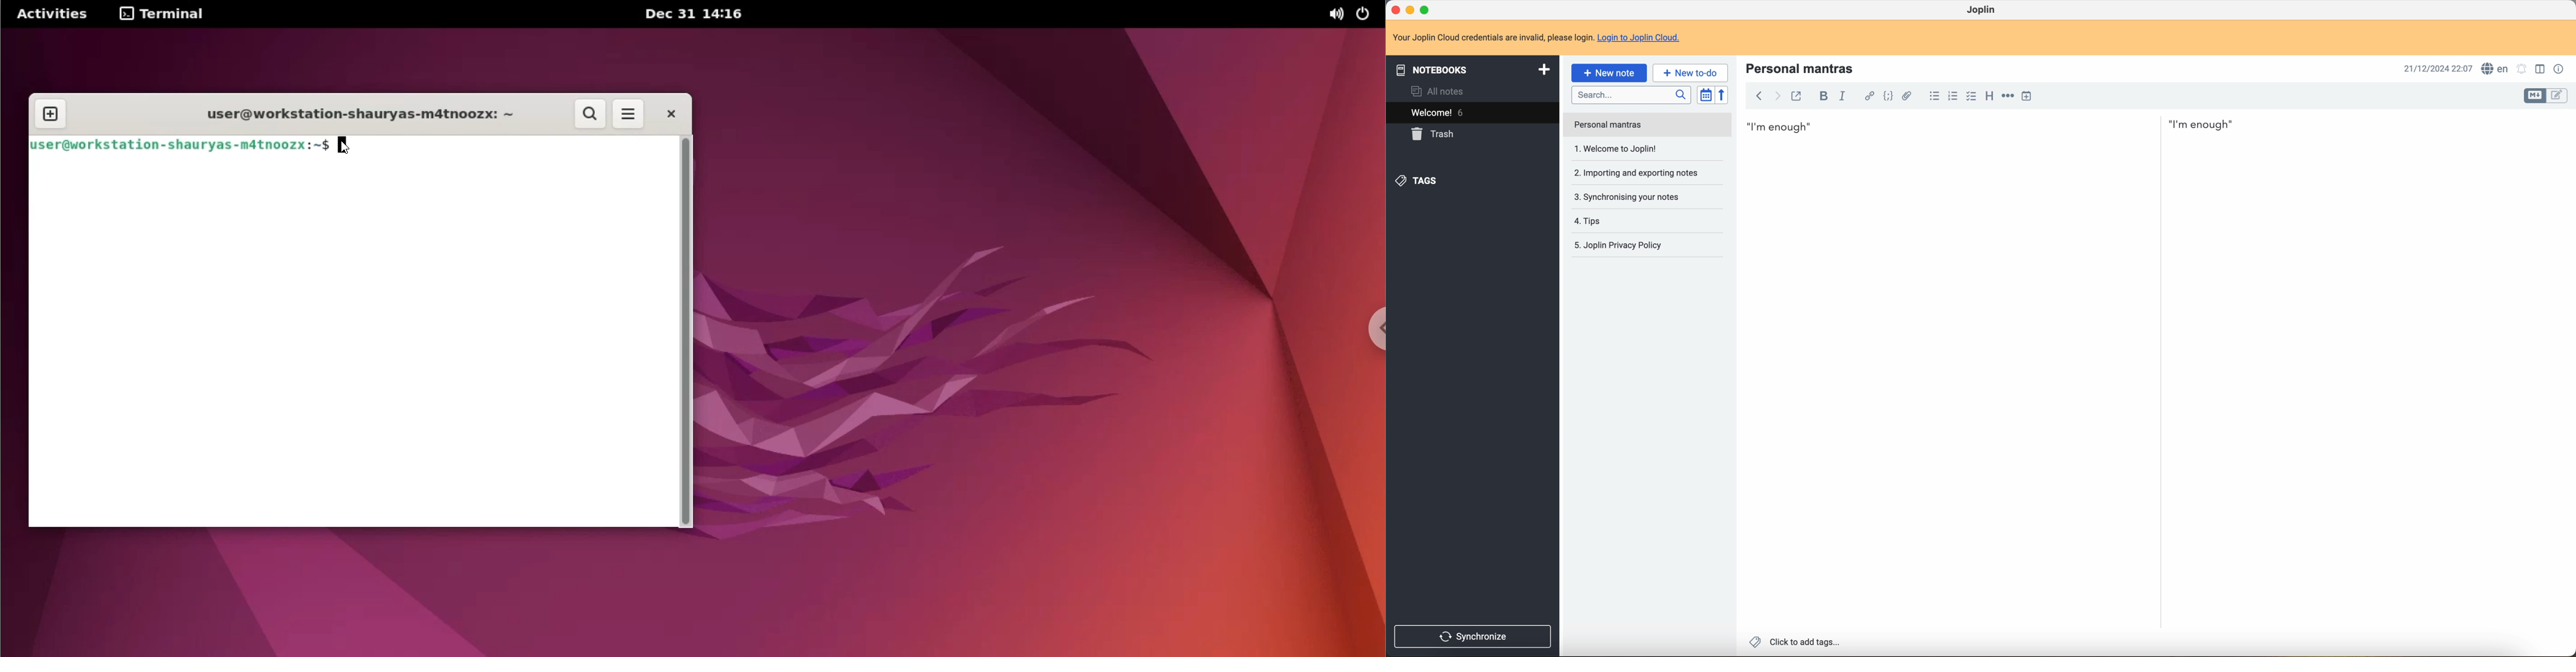 The height and width of the screenshot is (672, 2576). Describe the element at coordinates (1869, 96) in the screenshot. I see `hyperlink` at that location.